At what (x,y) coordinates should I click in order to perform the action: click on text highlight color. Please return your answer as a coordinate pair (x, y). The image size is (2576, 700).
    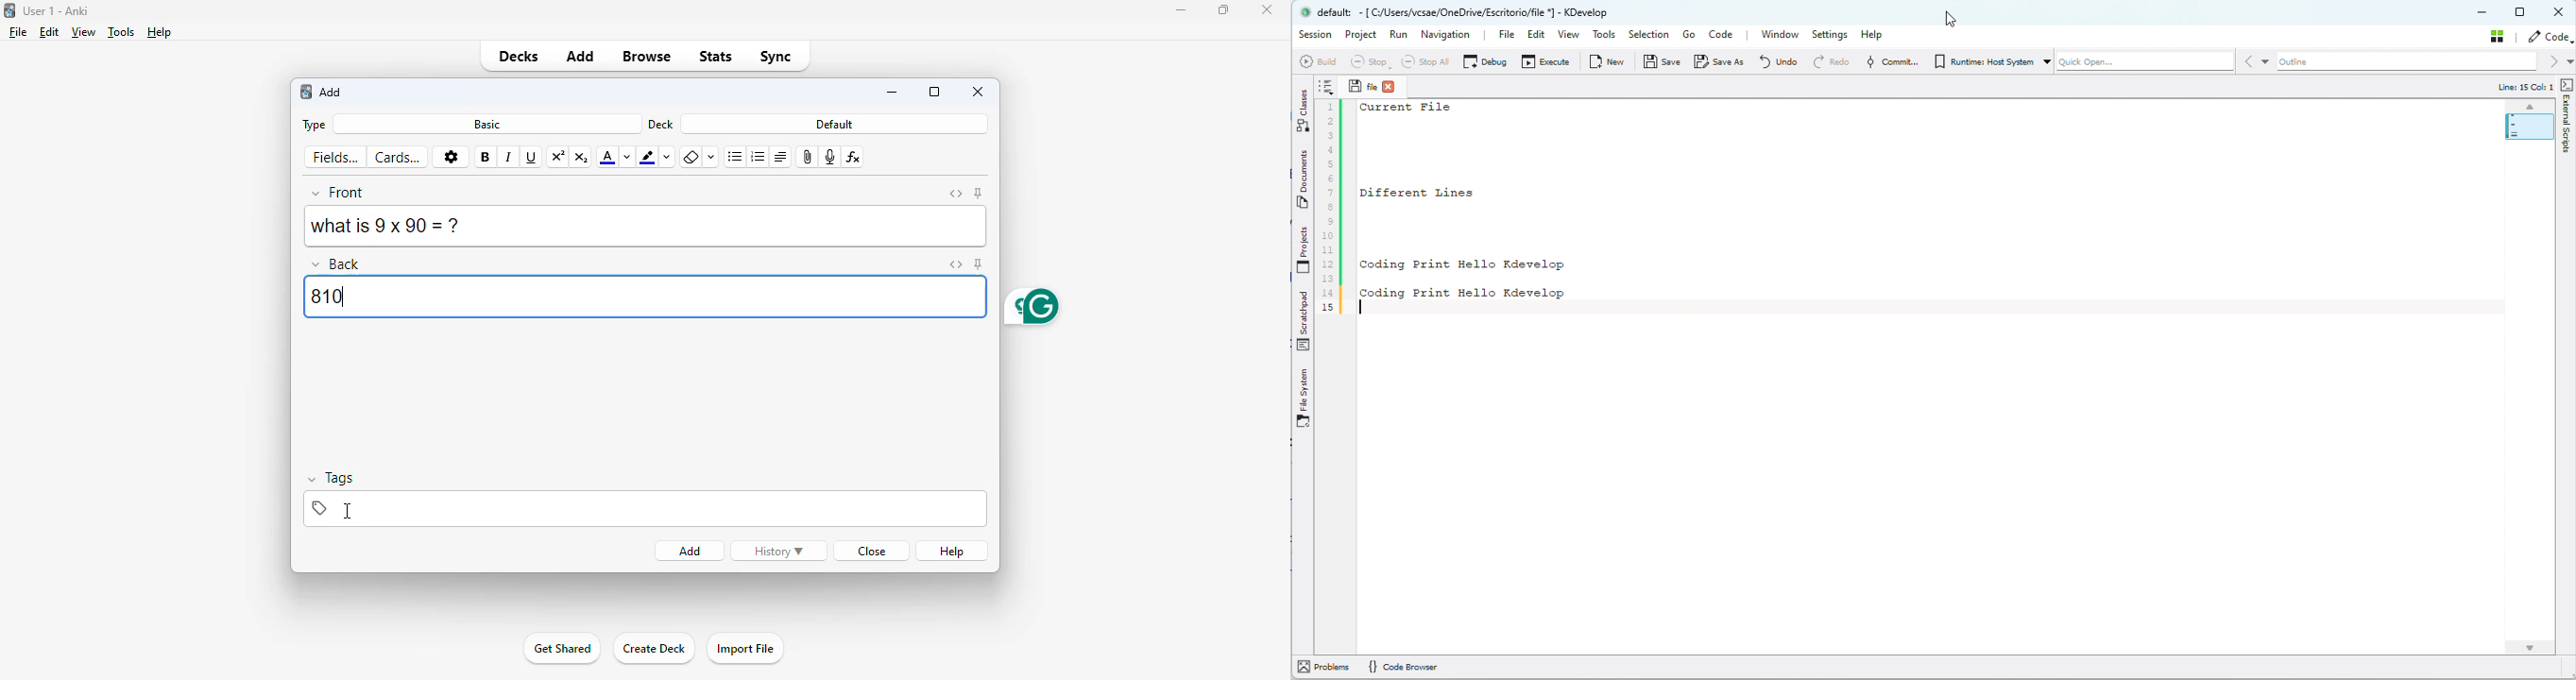
    Looking at the image, I should click on (648, 157).